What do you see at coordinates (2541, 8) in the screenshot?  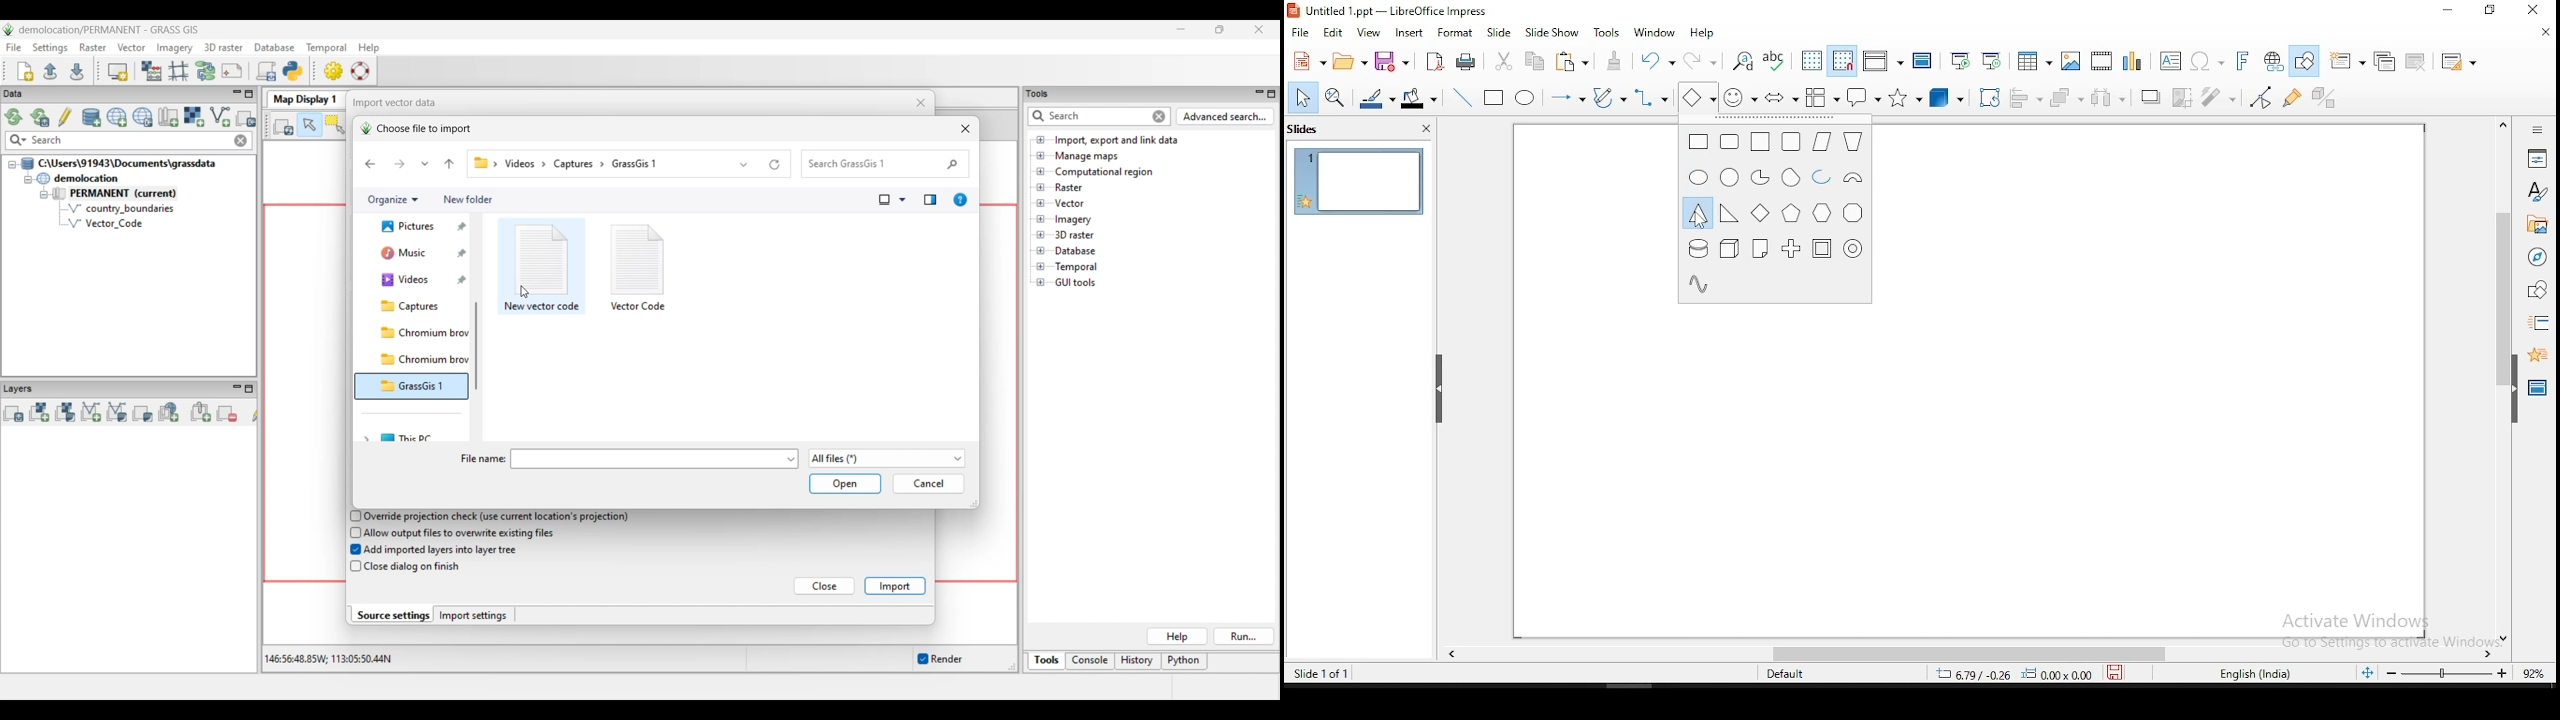 I see `close` at bounding box center [2541, 8].